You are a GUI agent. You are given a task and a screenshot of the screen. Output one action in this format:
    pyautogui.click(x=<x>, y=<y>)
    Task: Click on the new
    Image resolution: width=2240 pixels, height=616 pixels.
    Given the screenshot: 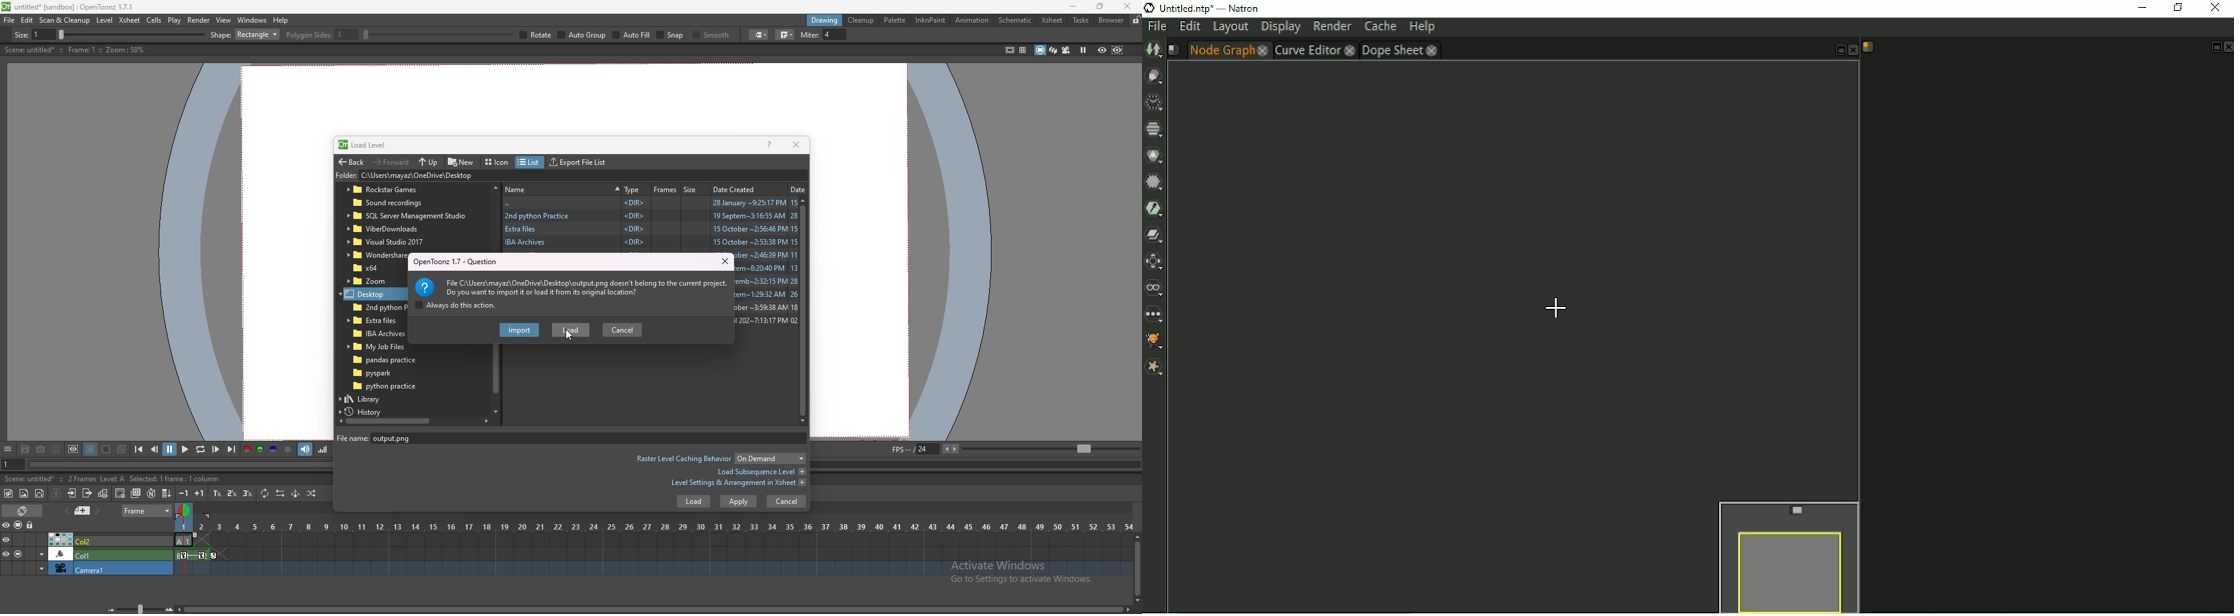 What is the action you would take?
    pyautogui.click(x=462, y=161)
    